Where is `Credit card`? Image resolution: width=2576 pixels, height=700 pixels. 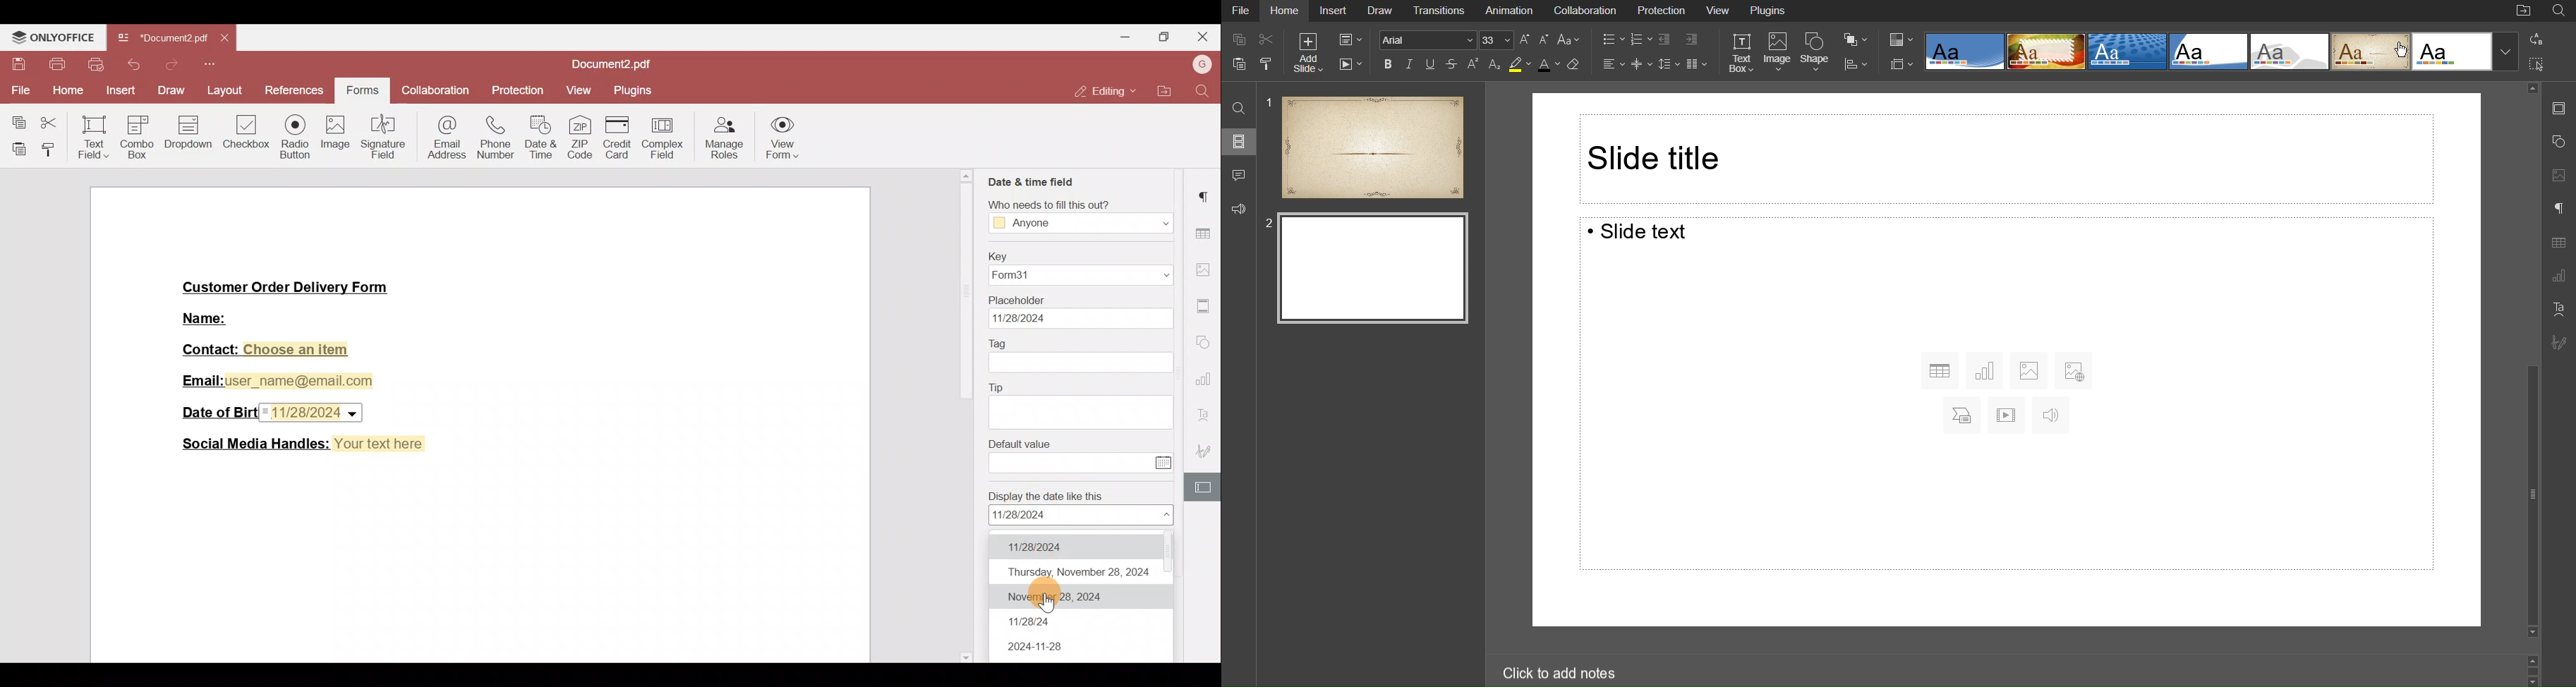 Credit card is located at coordinates (623, 138).